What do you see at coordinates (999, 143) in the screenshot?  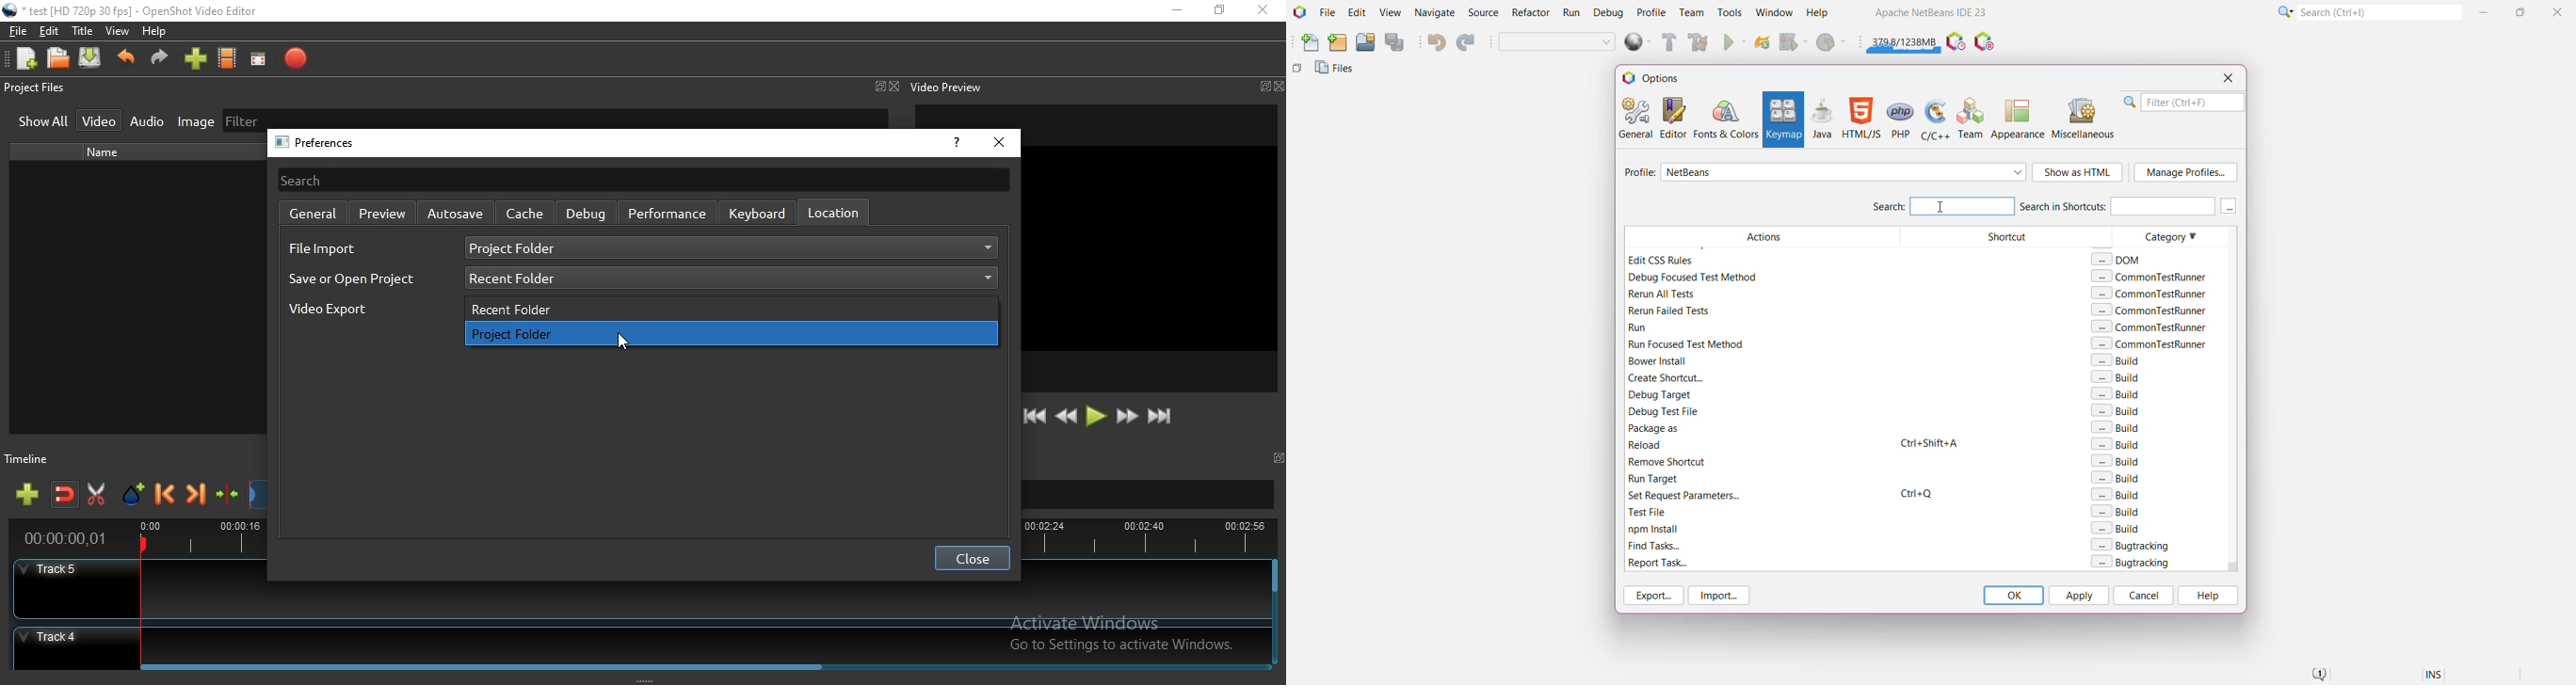 I see `close` at bounding box center [999, 143].